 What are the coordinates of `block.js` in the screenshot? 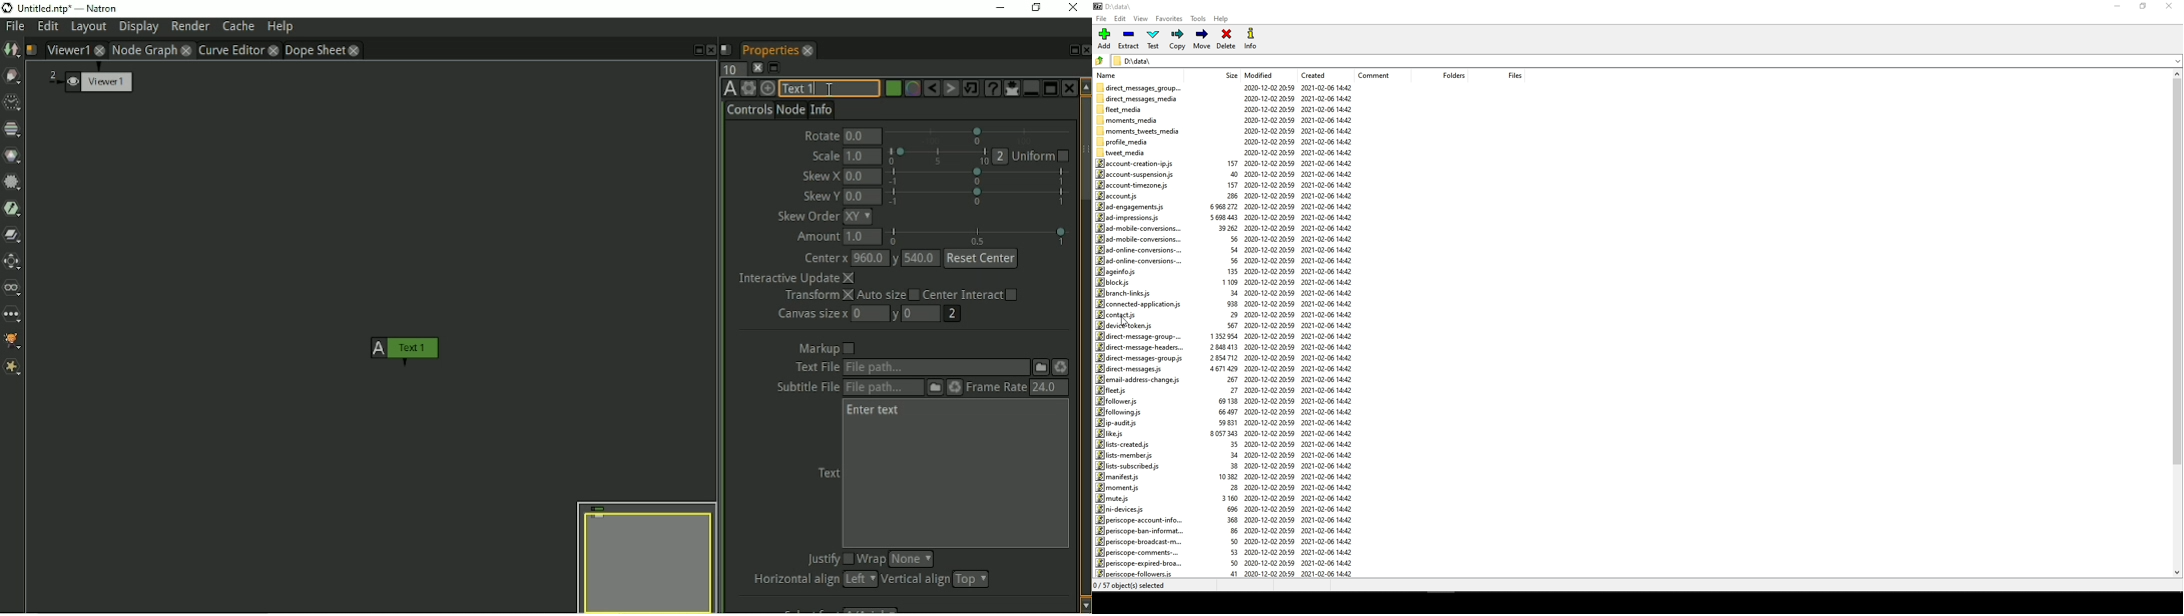 It's located at (1113, 283).